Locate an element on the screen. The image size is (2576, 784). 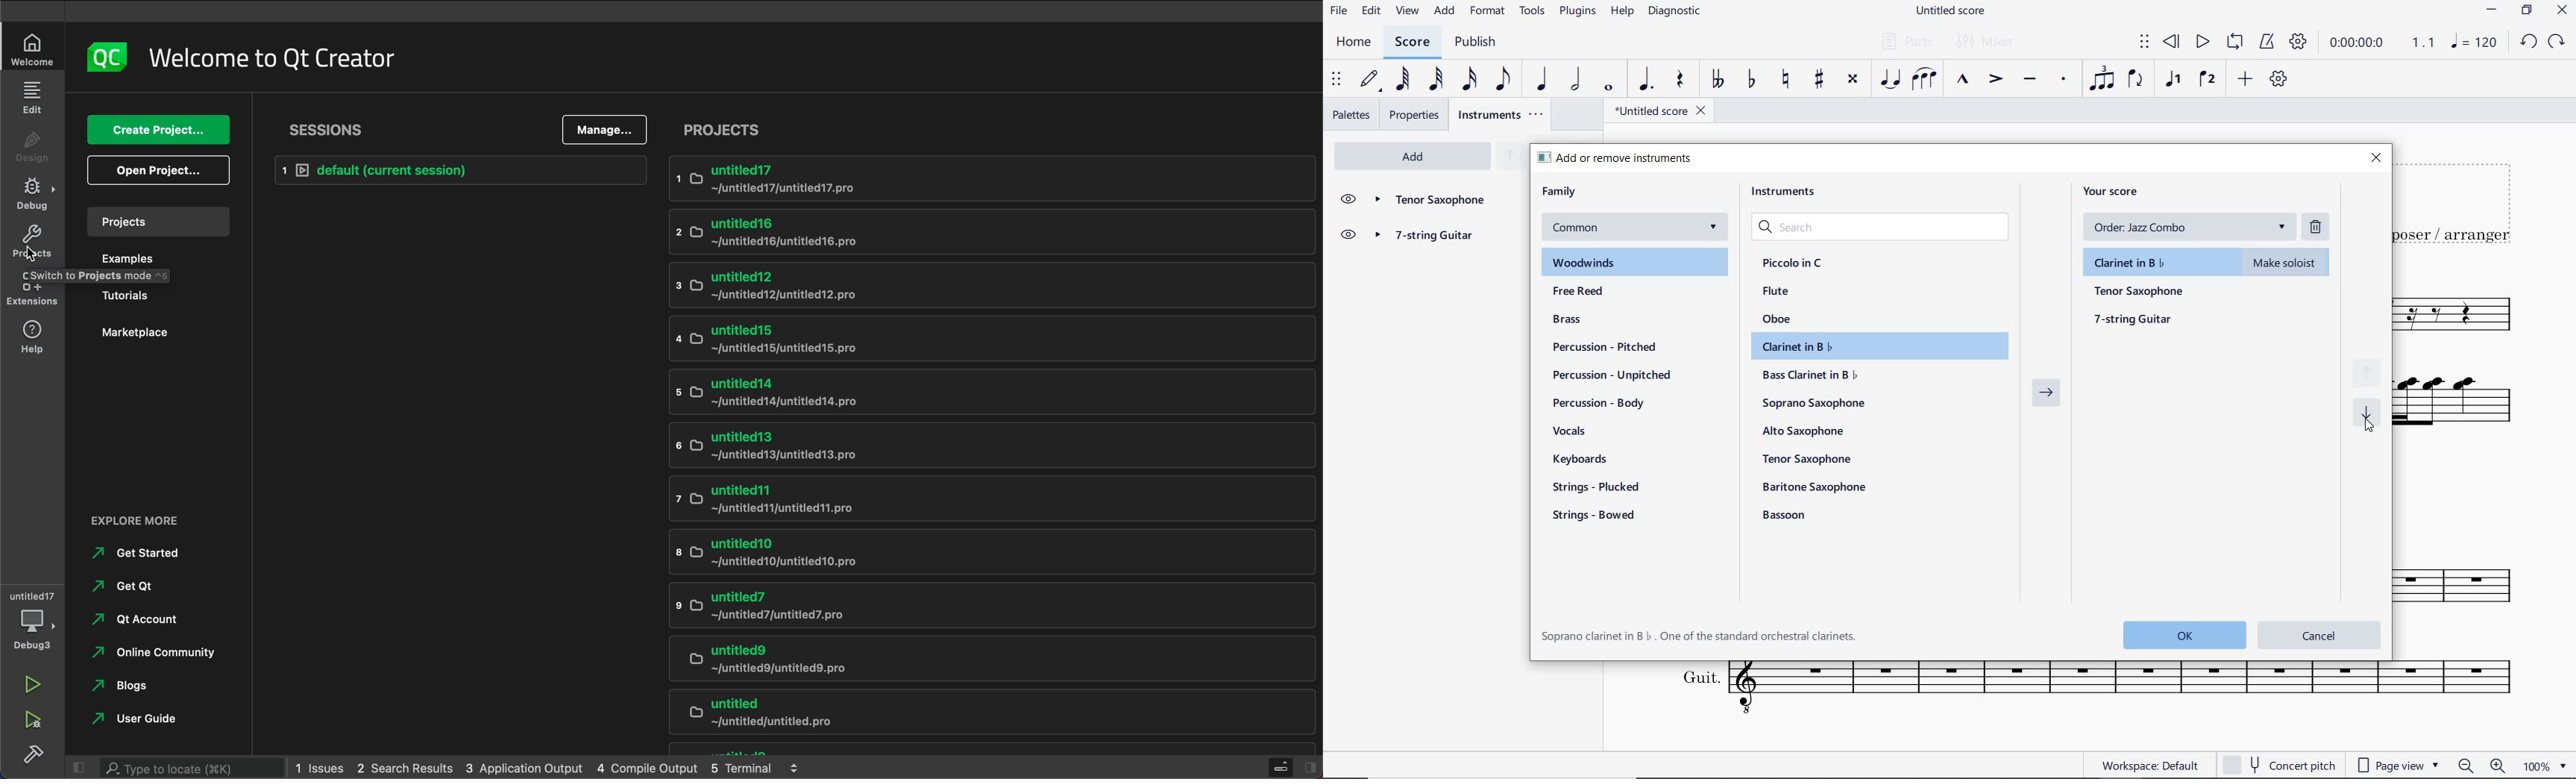
baritone saxophone is located at coordinates (1814, 487).